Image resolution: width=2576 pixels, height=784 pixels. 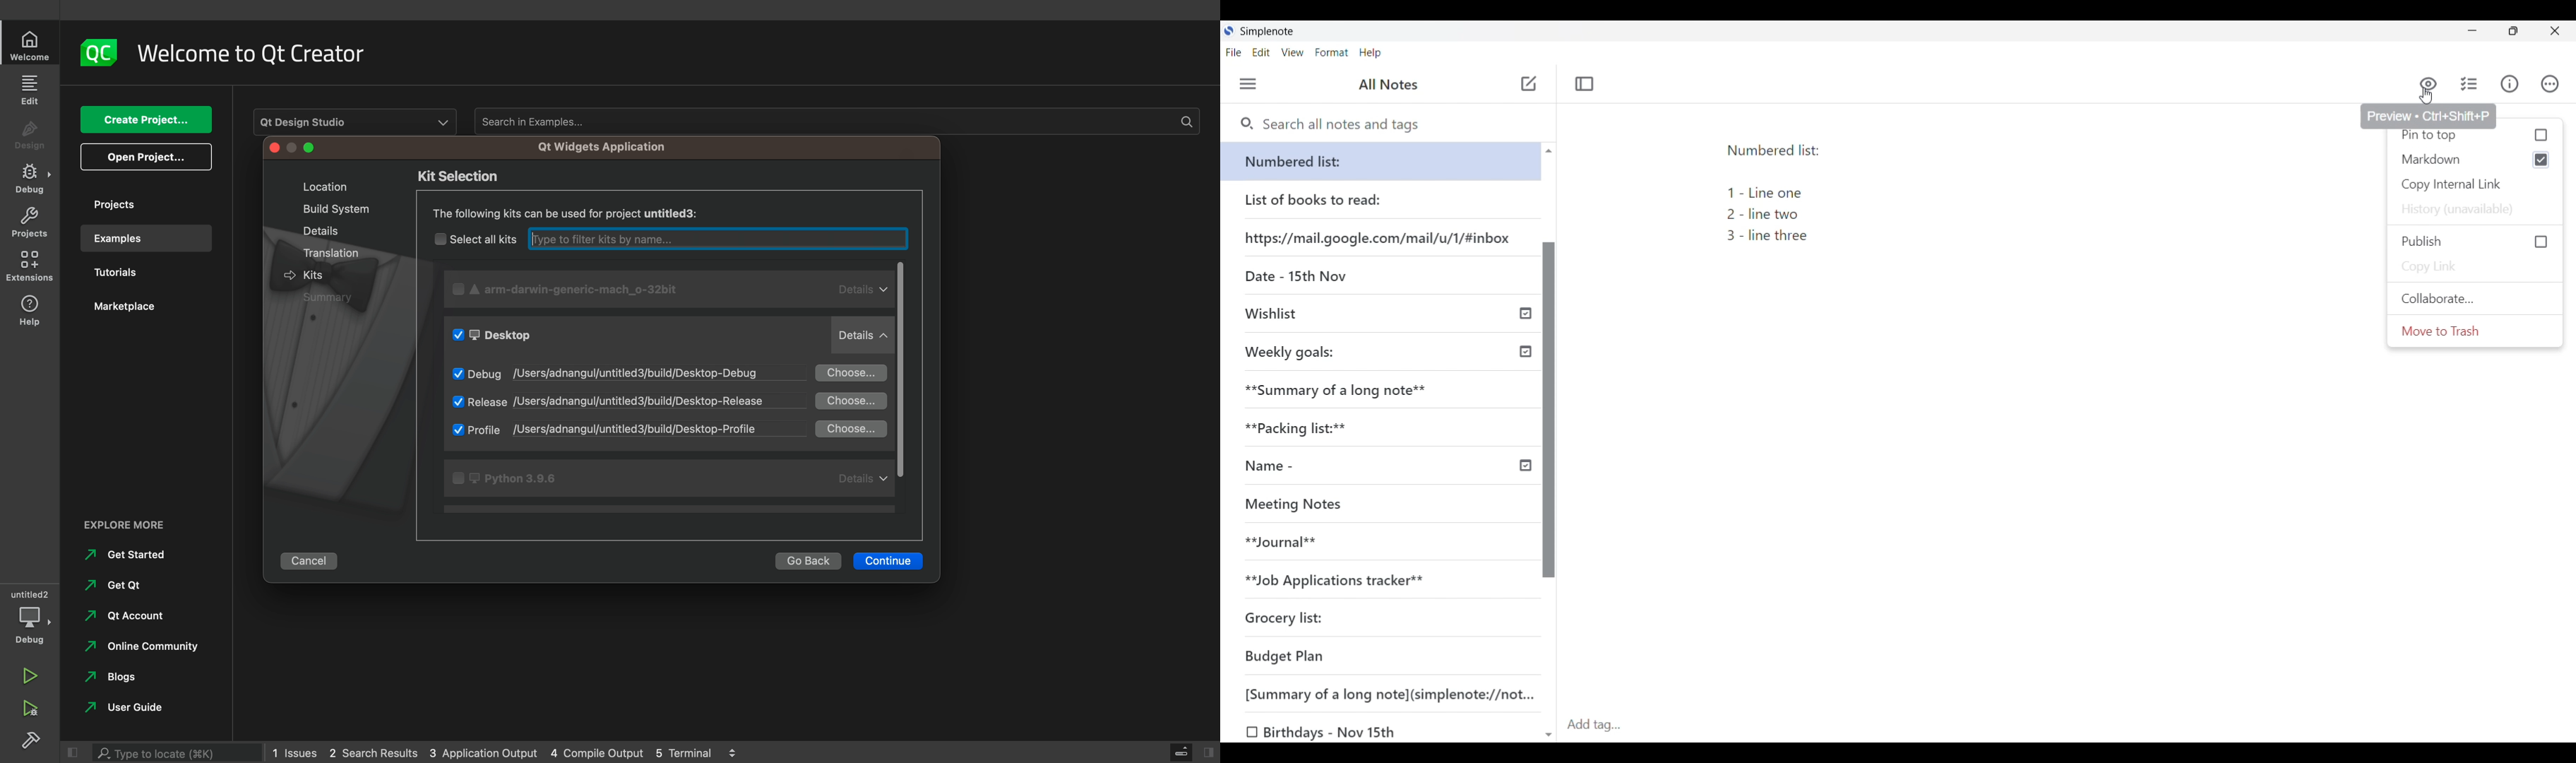 What do you see at coordinates (33, 742) in the screenshot?
I see `` at bounding box center [33, 742].